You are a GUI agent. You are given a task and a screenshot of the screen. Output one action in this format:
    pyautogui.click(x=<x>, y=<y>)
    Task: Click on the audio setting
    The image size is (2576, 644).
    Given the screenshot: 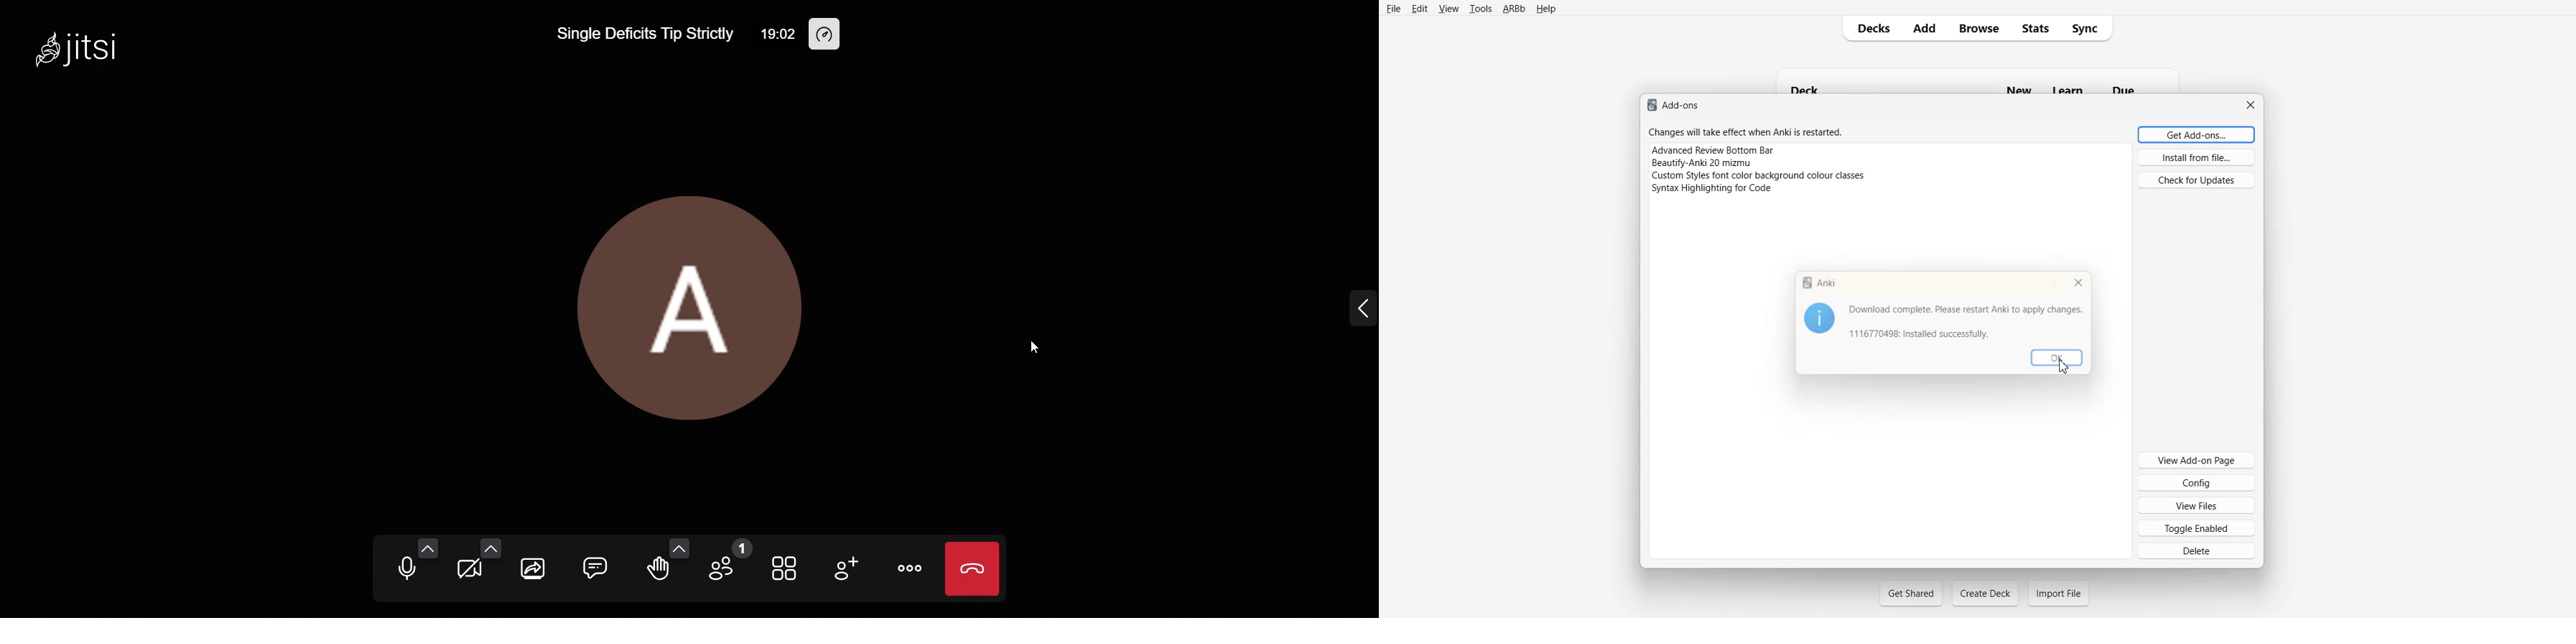 What is the action you would take?
    pyautogui.click(x=429, y=548)
    